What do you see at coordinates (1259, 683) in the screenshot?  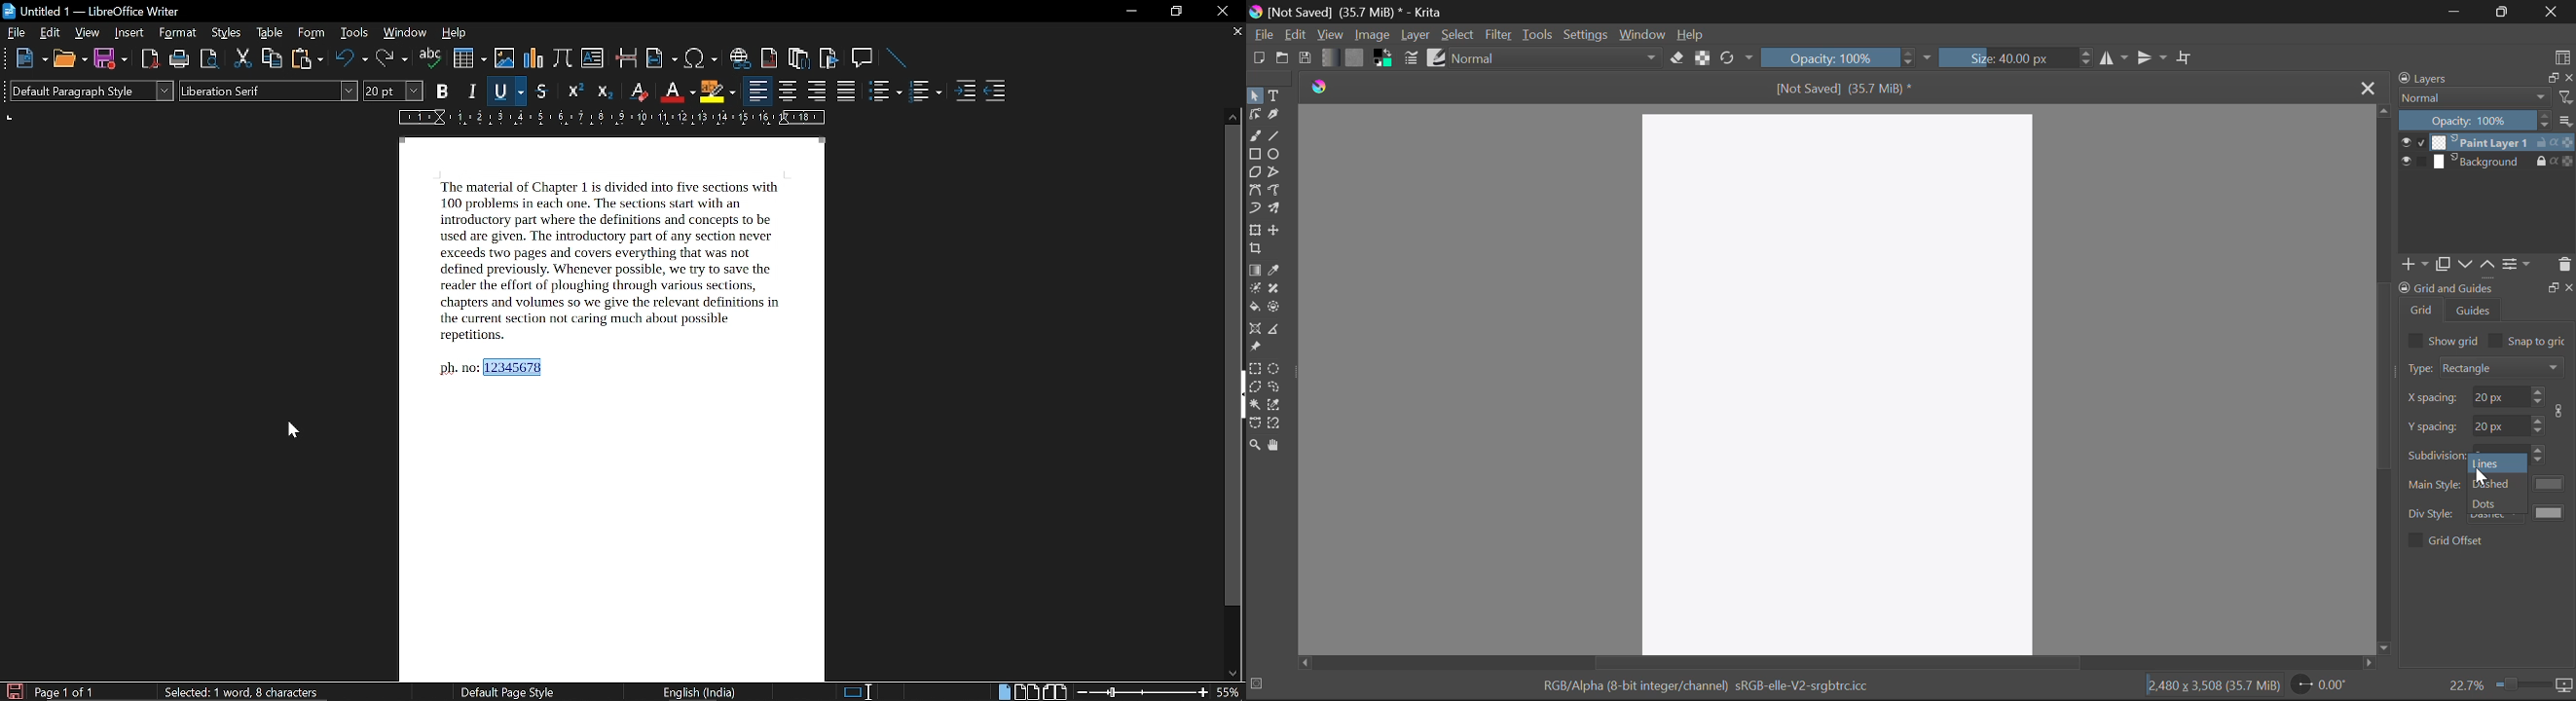 I see `selection` at bounding box center [1259, 683].